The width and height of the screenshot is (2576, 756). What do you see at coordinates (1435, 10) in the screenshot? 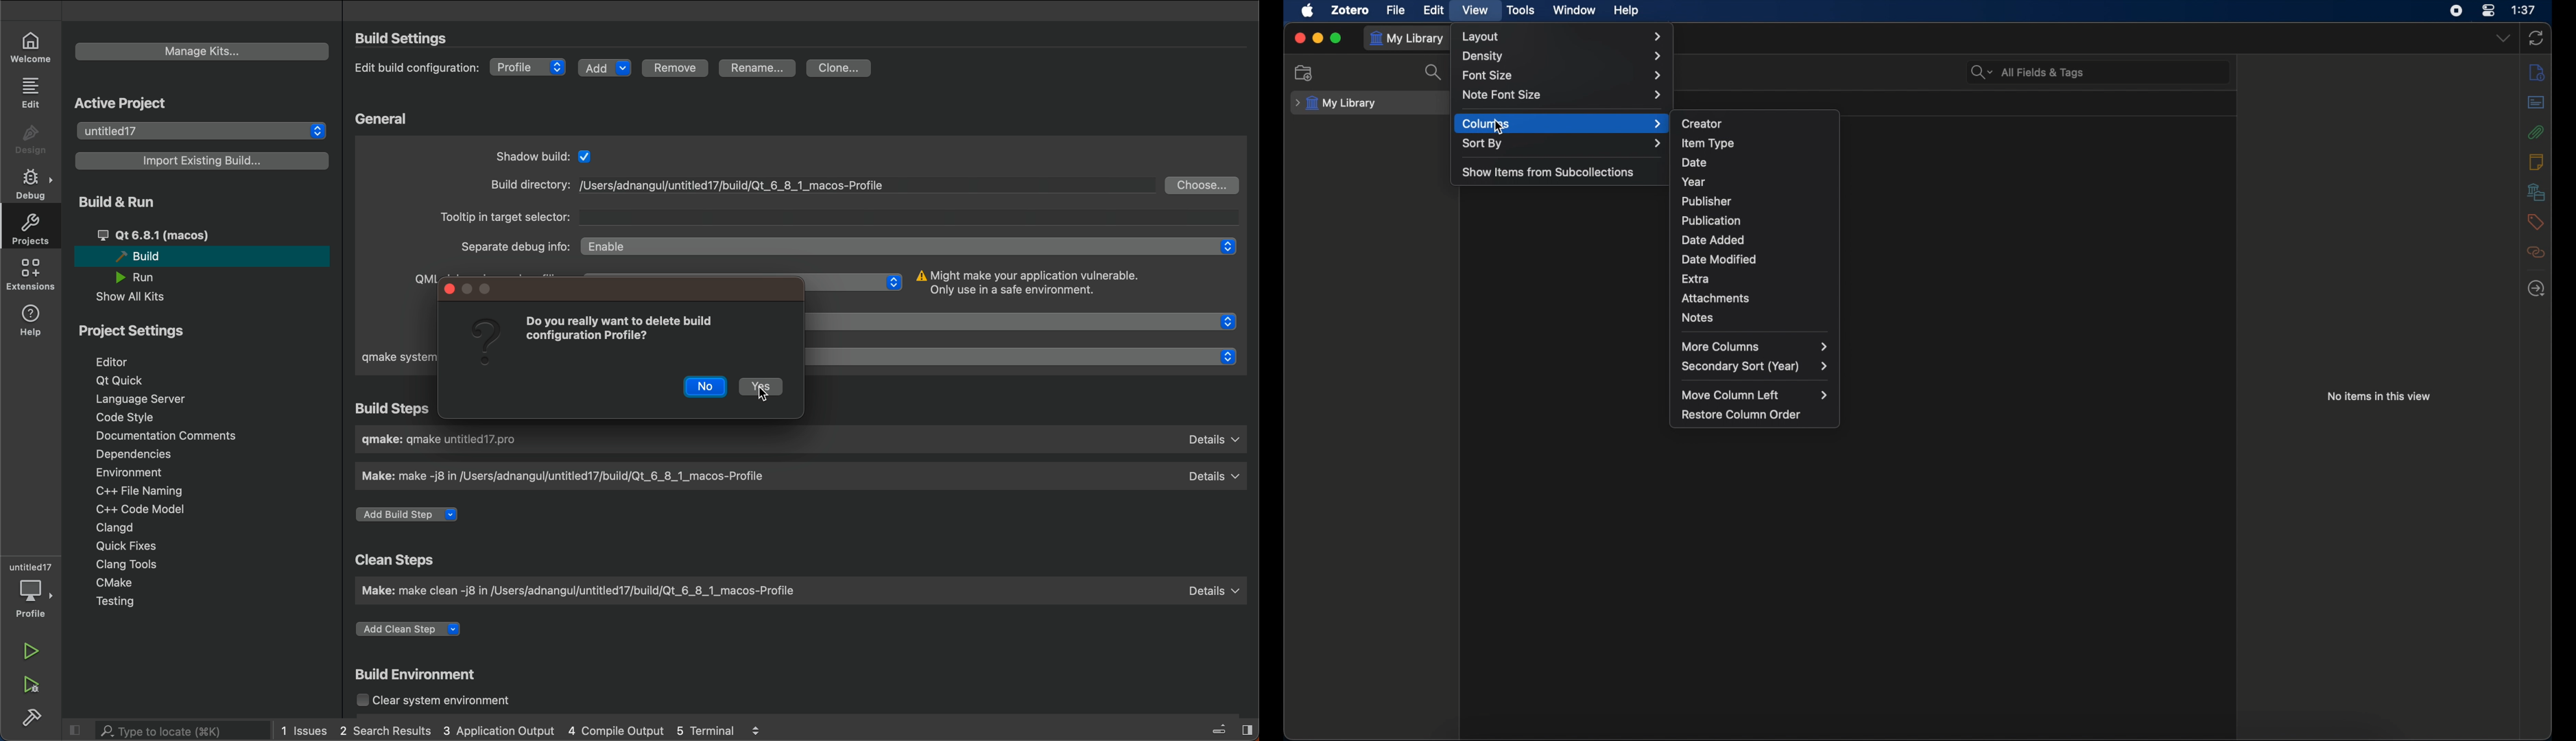
I see `edit` at bounding box center [1435, 10].